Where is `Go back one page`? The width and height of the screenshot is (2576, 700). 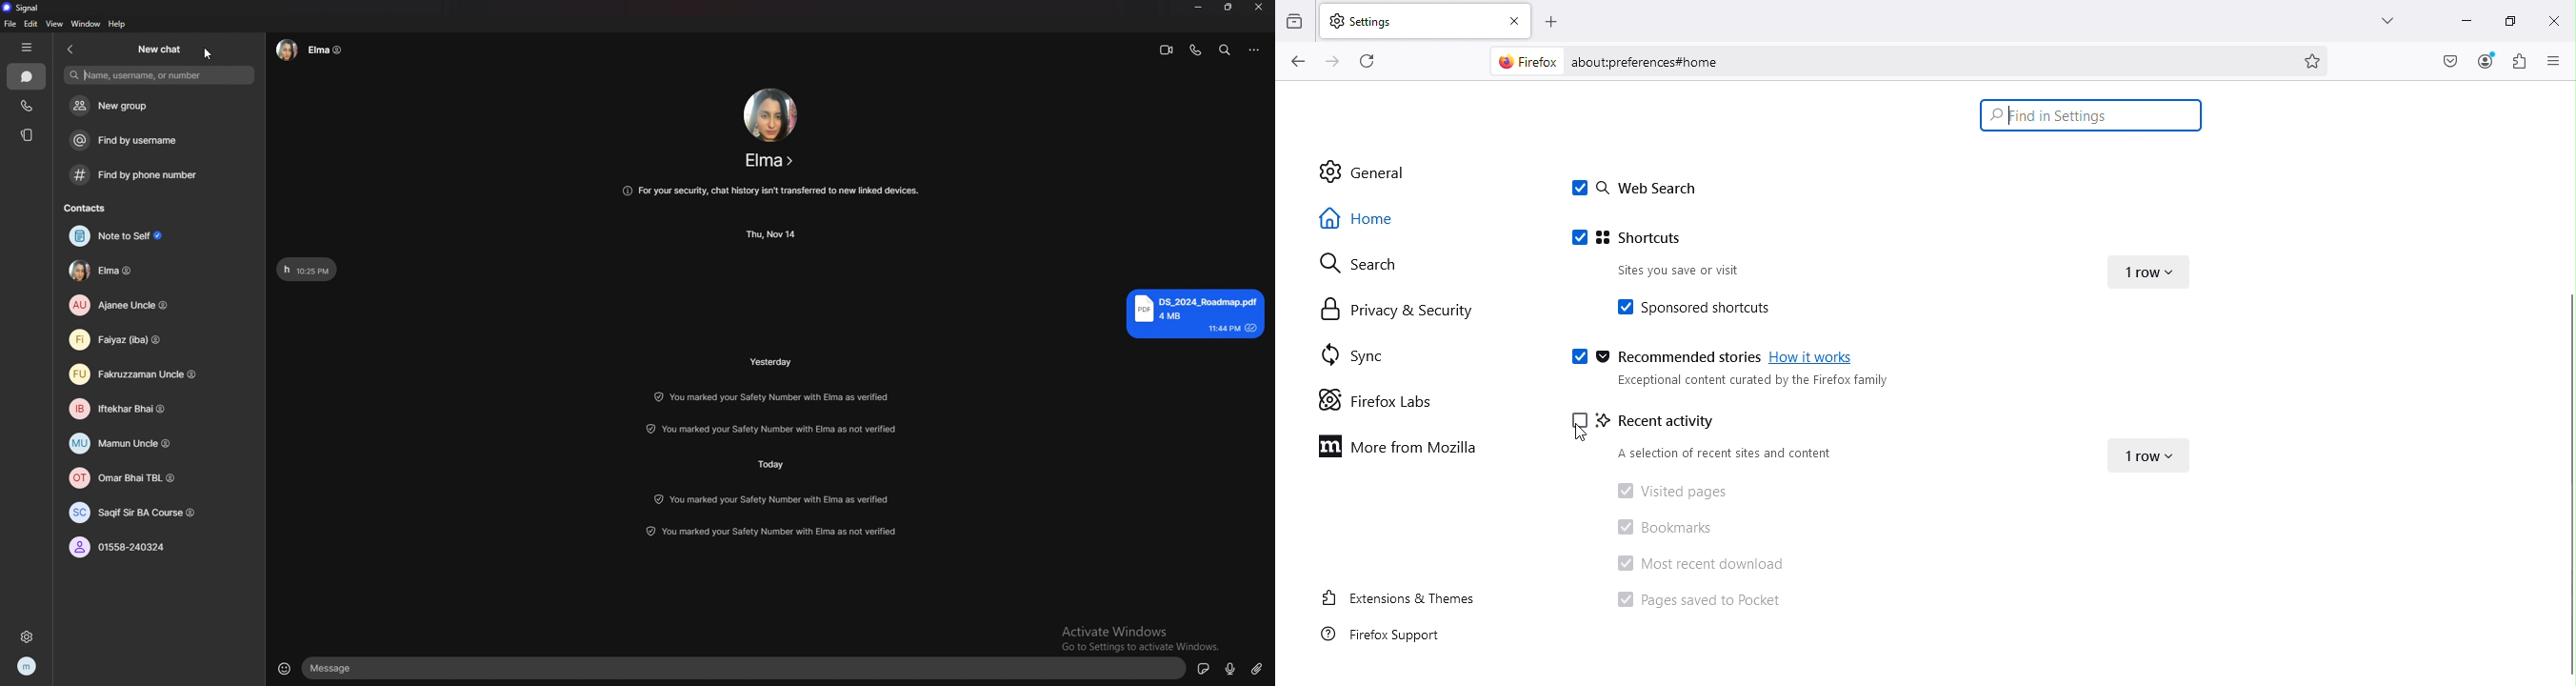 Go back one page is located at coordinates (1296, 62).